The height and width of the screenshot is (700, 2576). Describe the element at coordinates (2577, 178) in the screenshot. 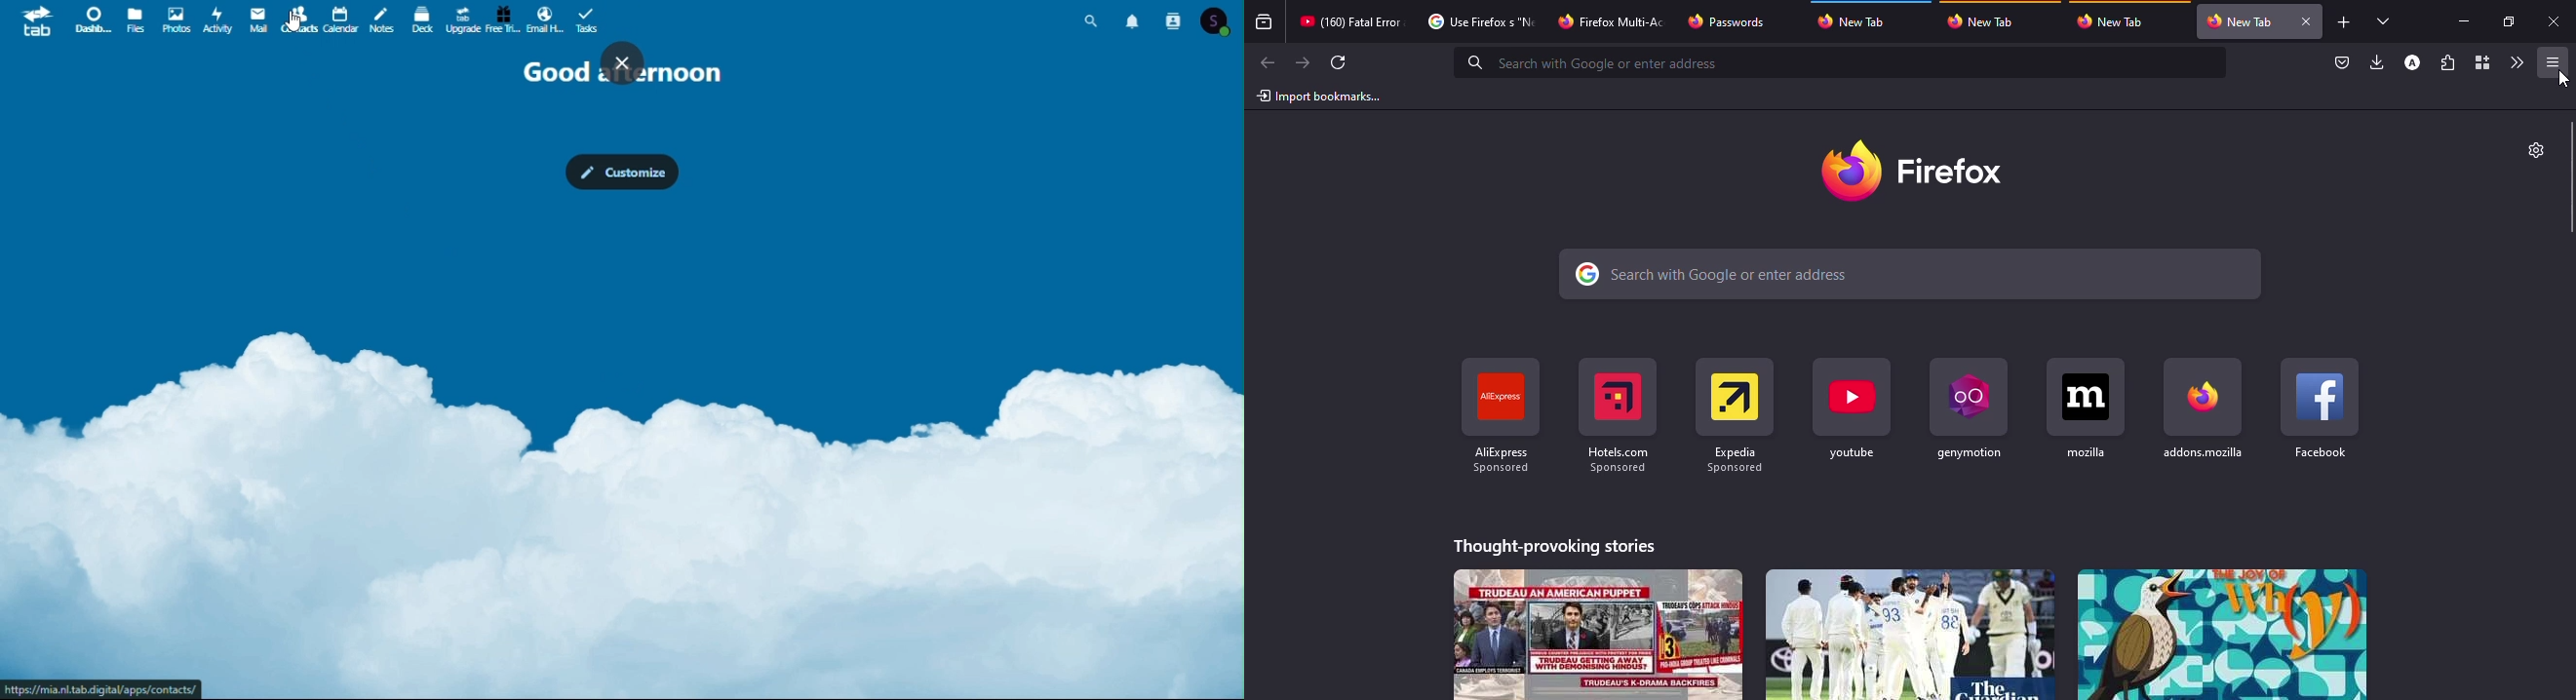

I see `scroll bar` at that location.